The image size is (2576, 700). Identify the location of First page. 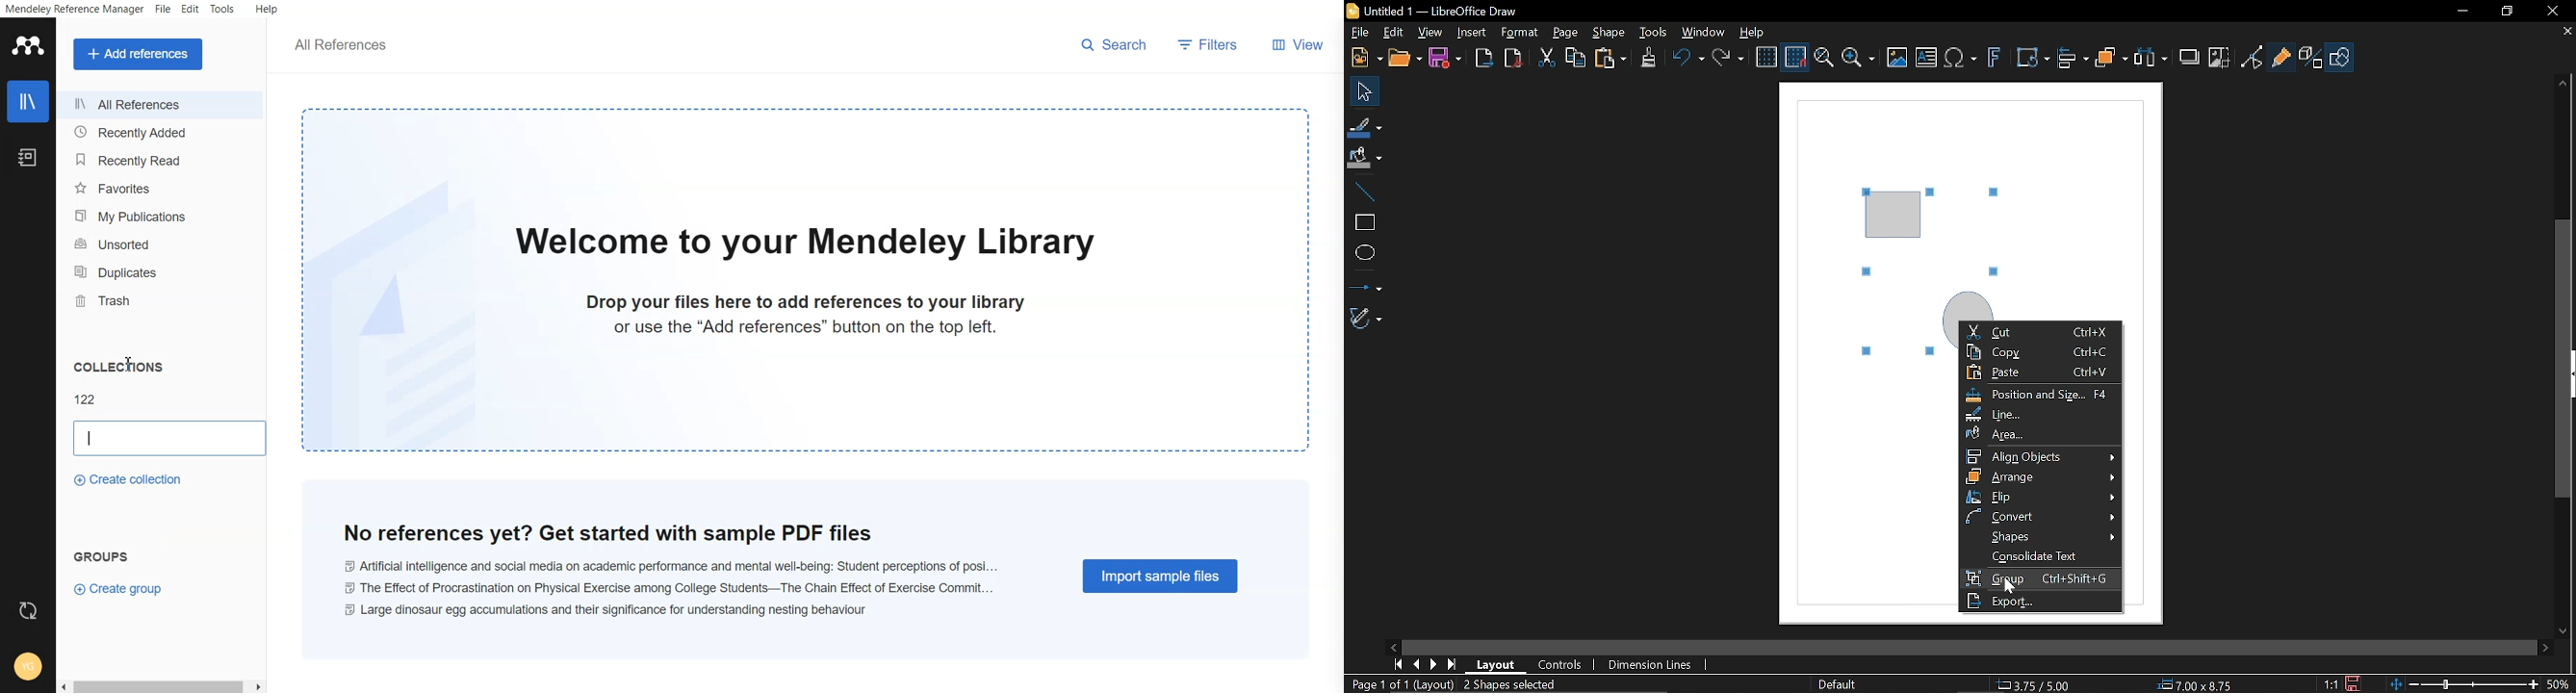
(1397, 664).